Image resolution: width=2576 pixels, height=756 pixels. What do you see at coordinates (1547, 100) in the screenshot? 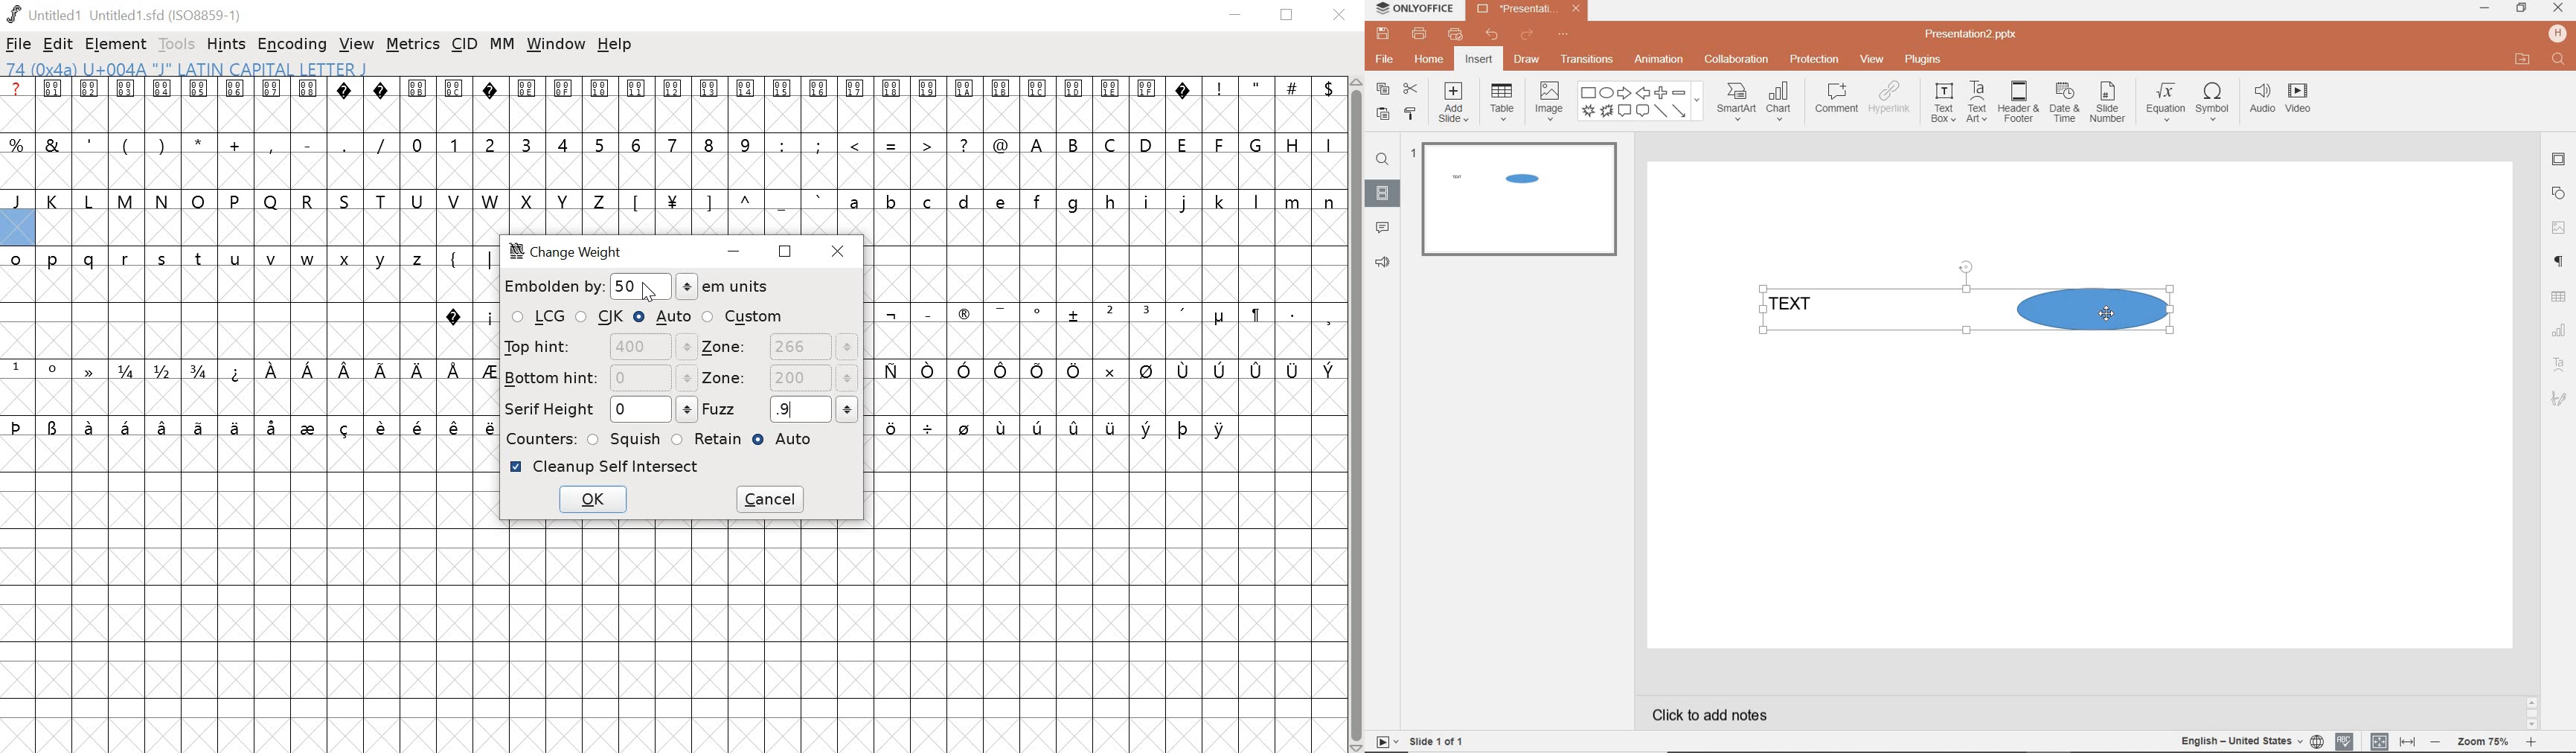
I see `image` at bounding box center [1547, 100].